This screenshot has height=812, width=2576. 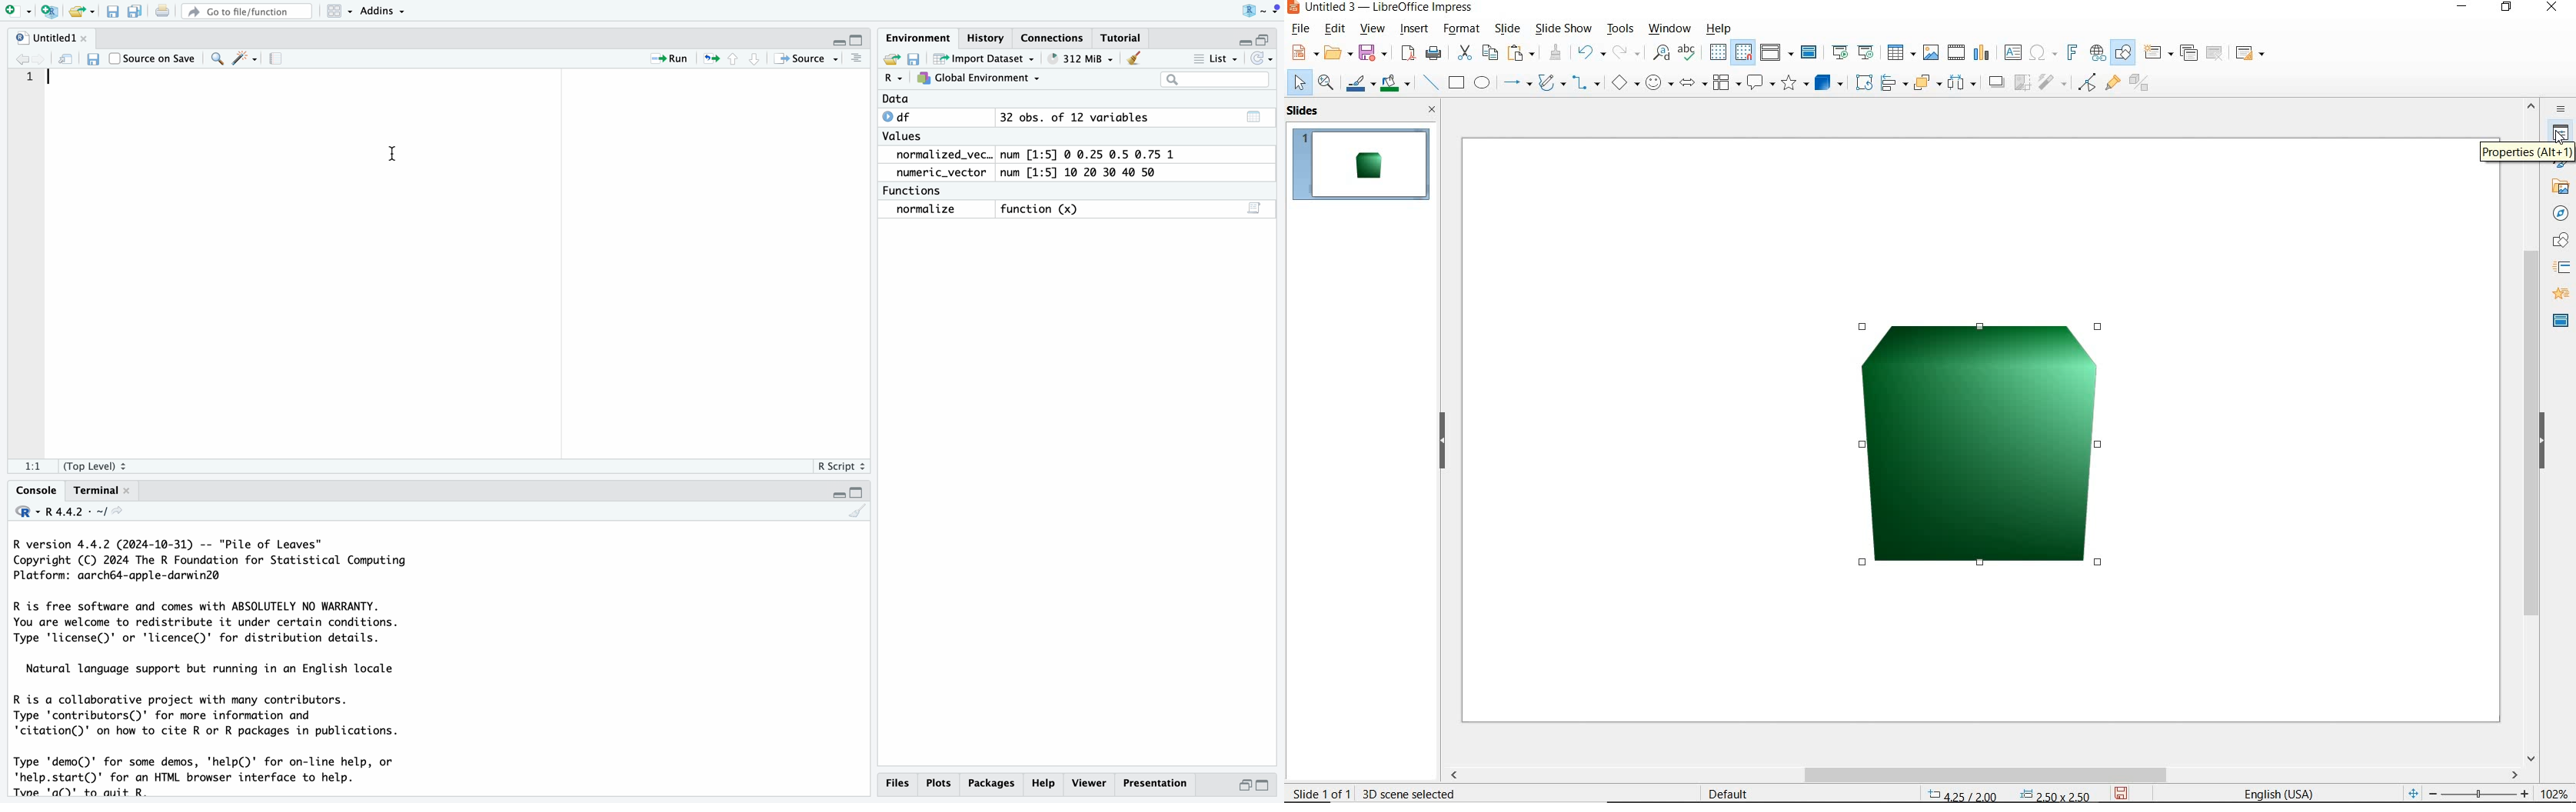 What do you see at coordinates (983, 58) in the screenshot?
I see `~ Import Dataset ` at bounding box center [983, 58].